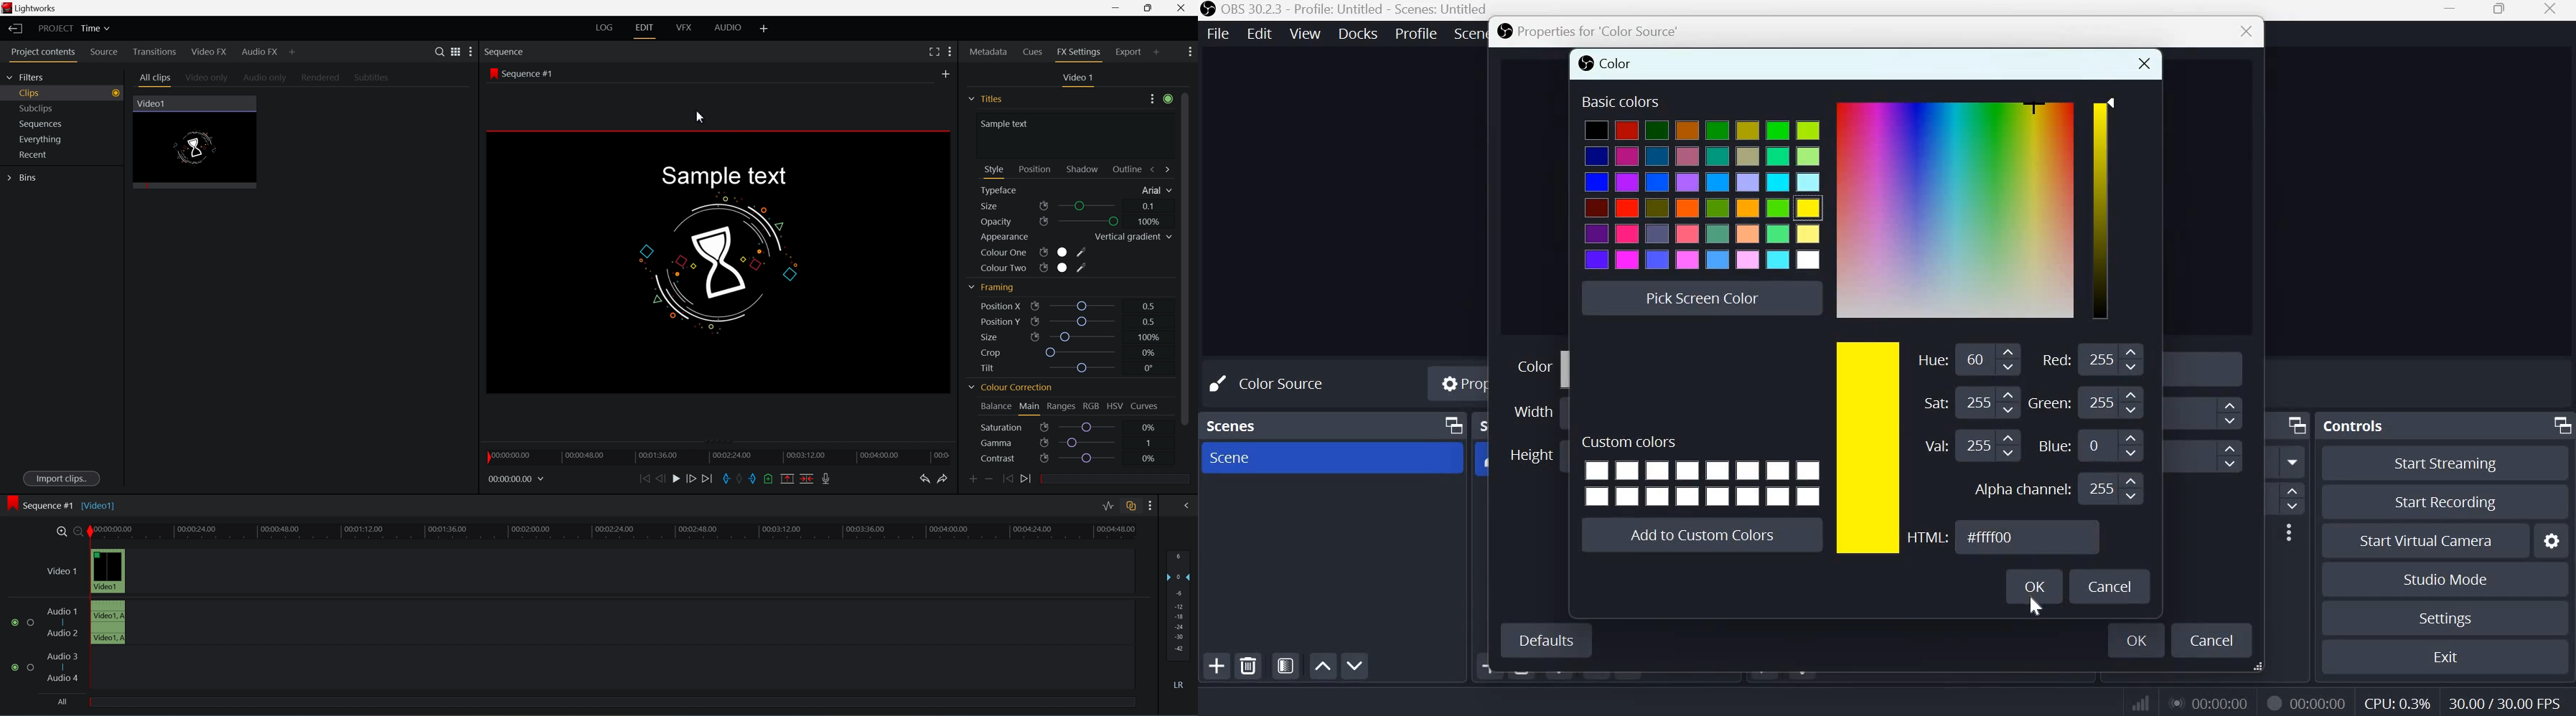 This screenshot has height=728, width=2576. Describe the element at coordinates (2320, 702) in the screenshot. I see `Recording Timer` at that location.